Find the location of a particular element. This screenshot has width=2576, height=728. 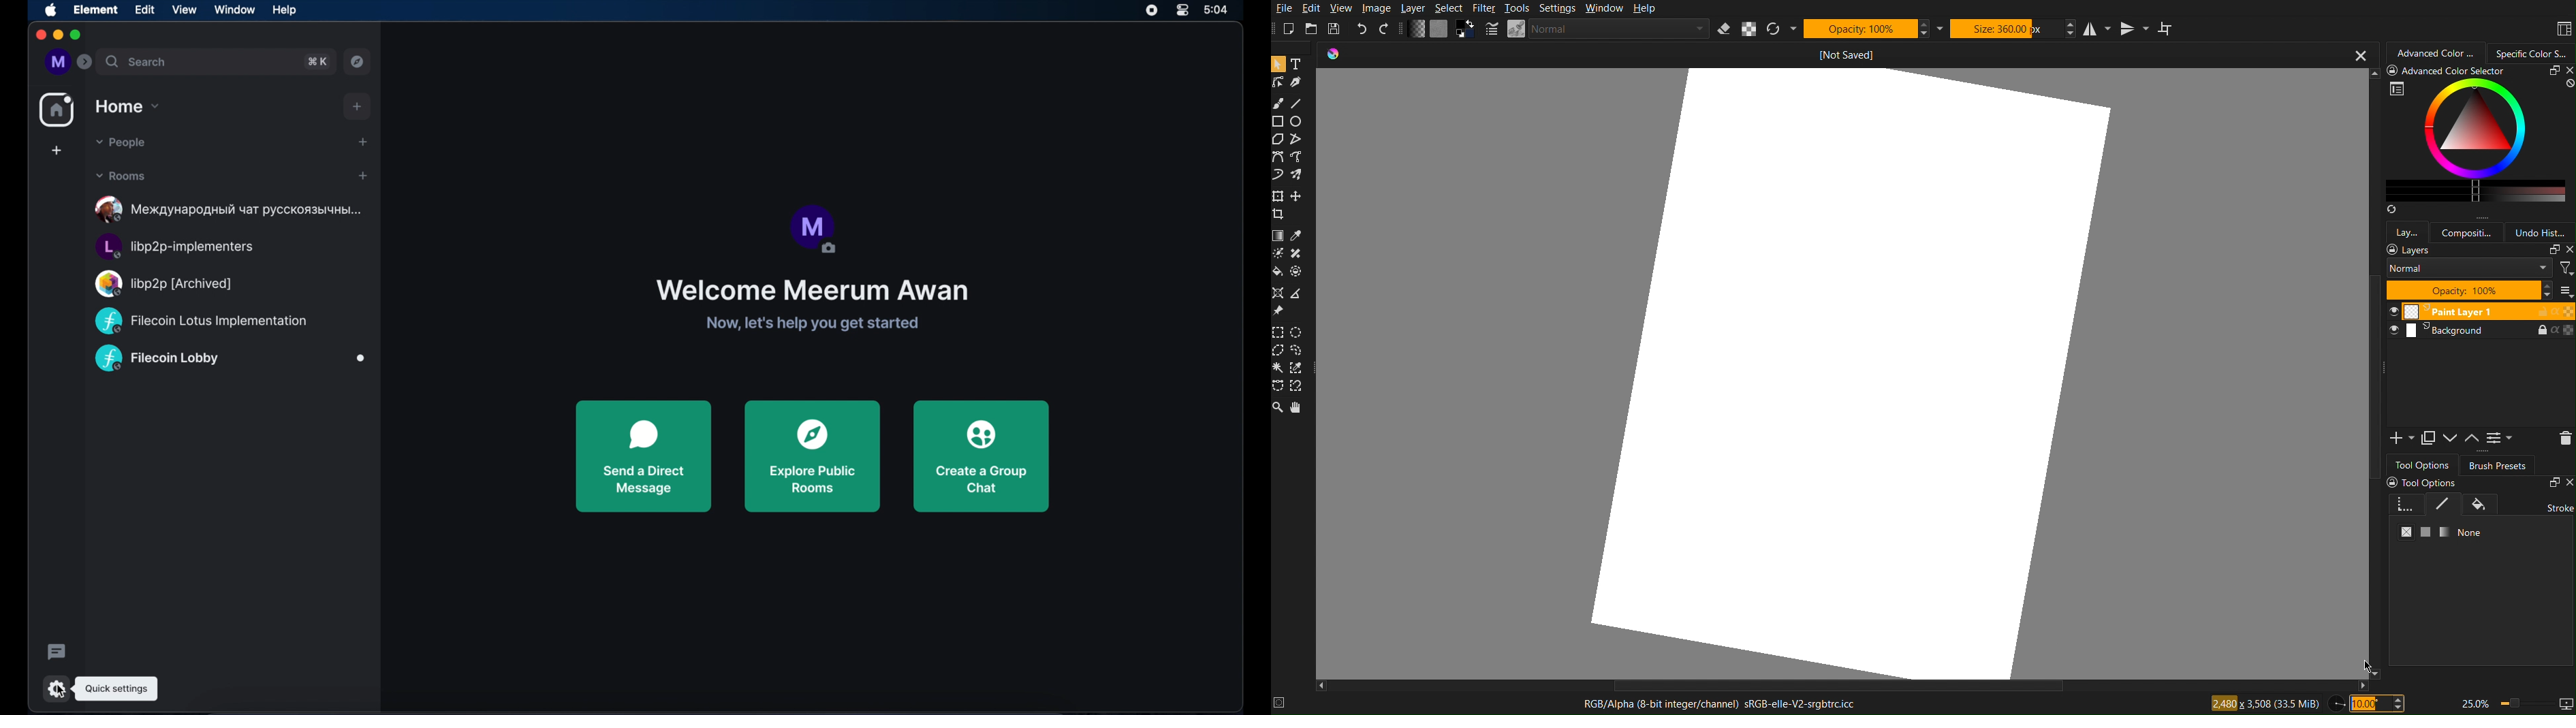

New Project is located at coordinates (1288, 29).